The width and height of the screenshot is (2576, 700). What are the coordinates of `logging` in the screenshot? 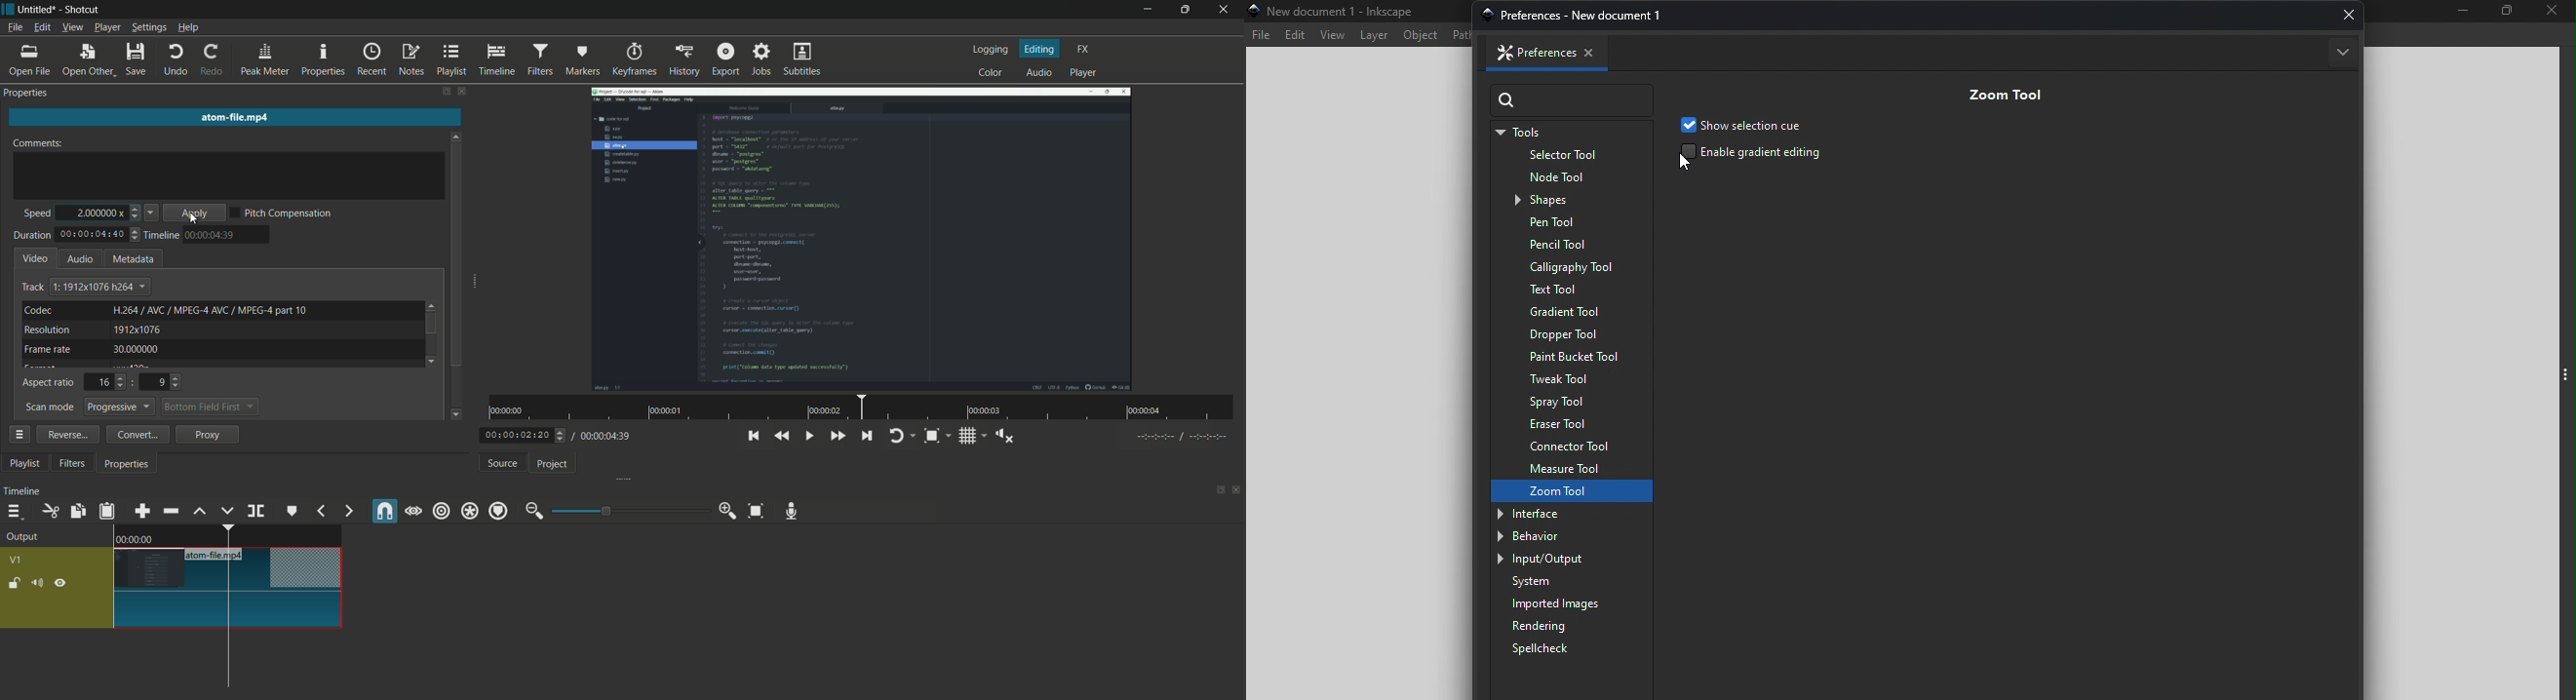 It's located at (991, 50).